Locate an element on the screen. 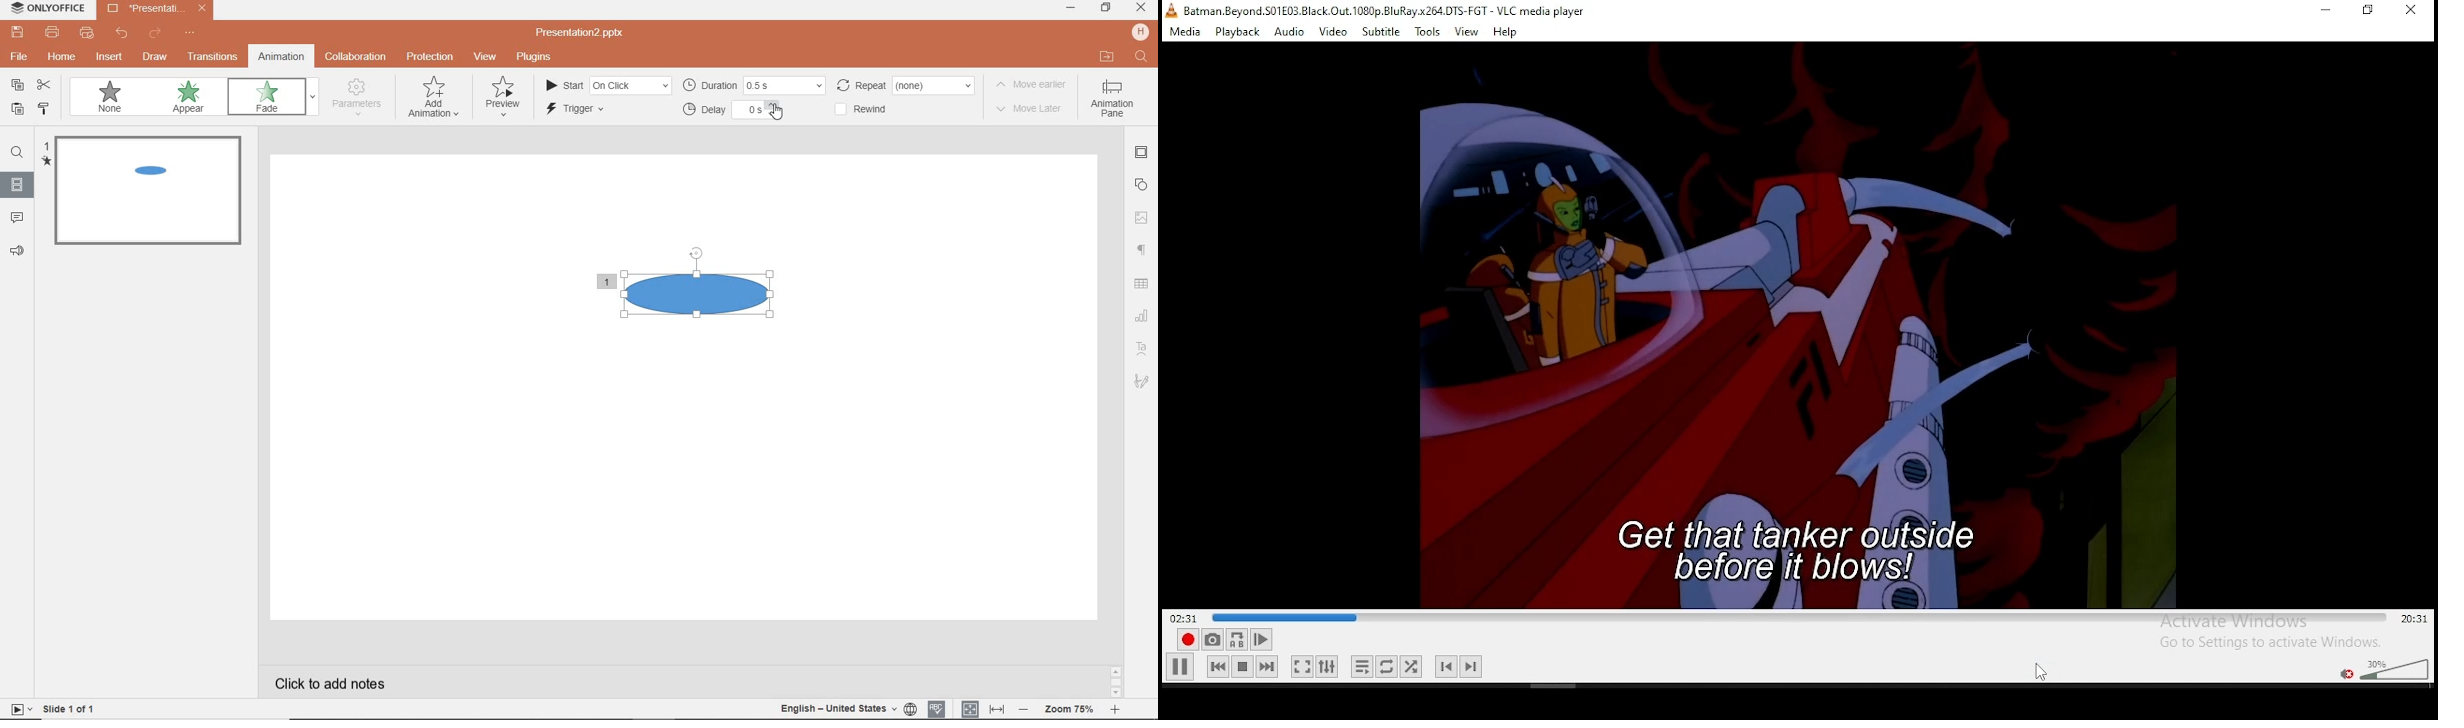  plugins is located at coordinates (534, 58).